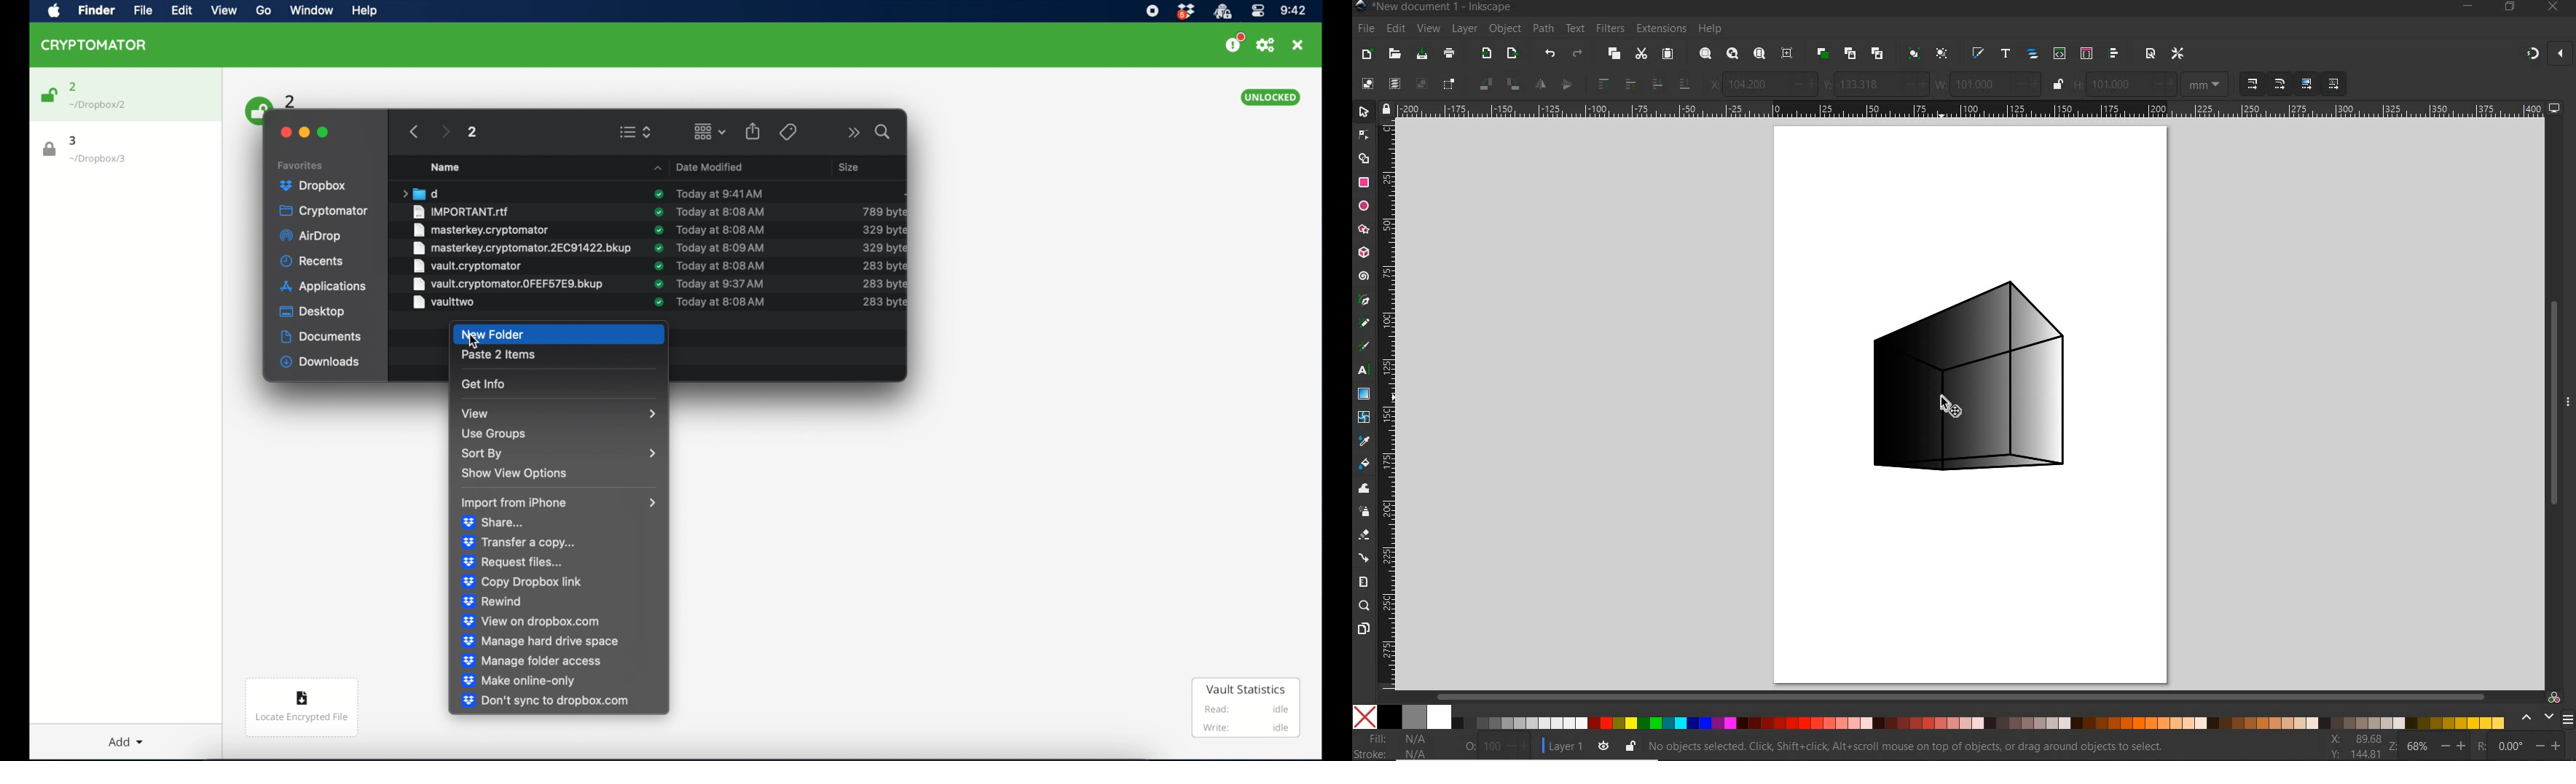 The image size is (2576, 784). What do you see at coordinates (1978, 85) in the screenshot?
I see `101` at bounding box center [1978, 85].